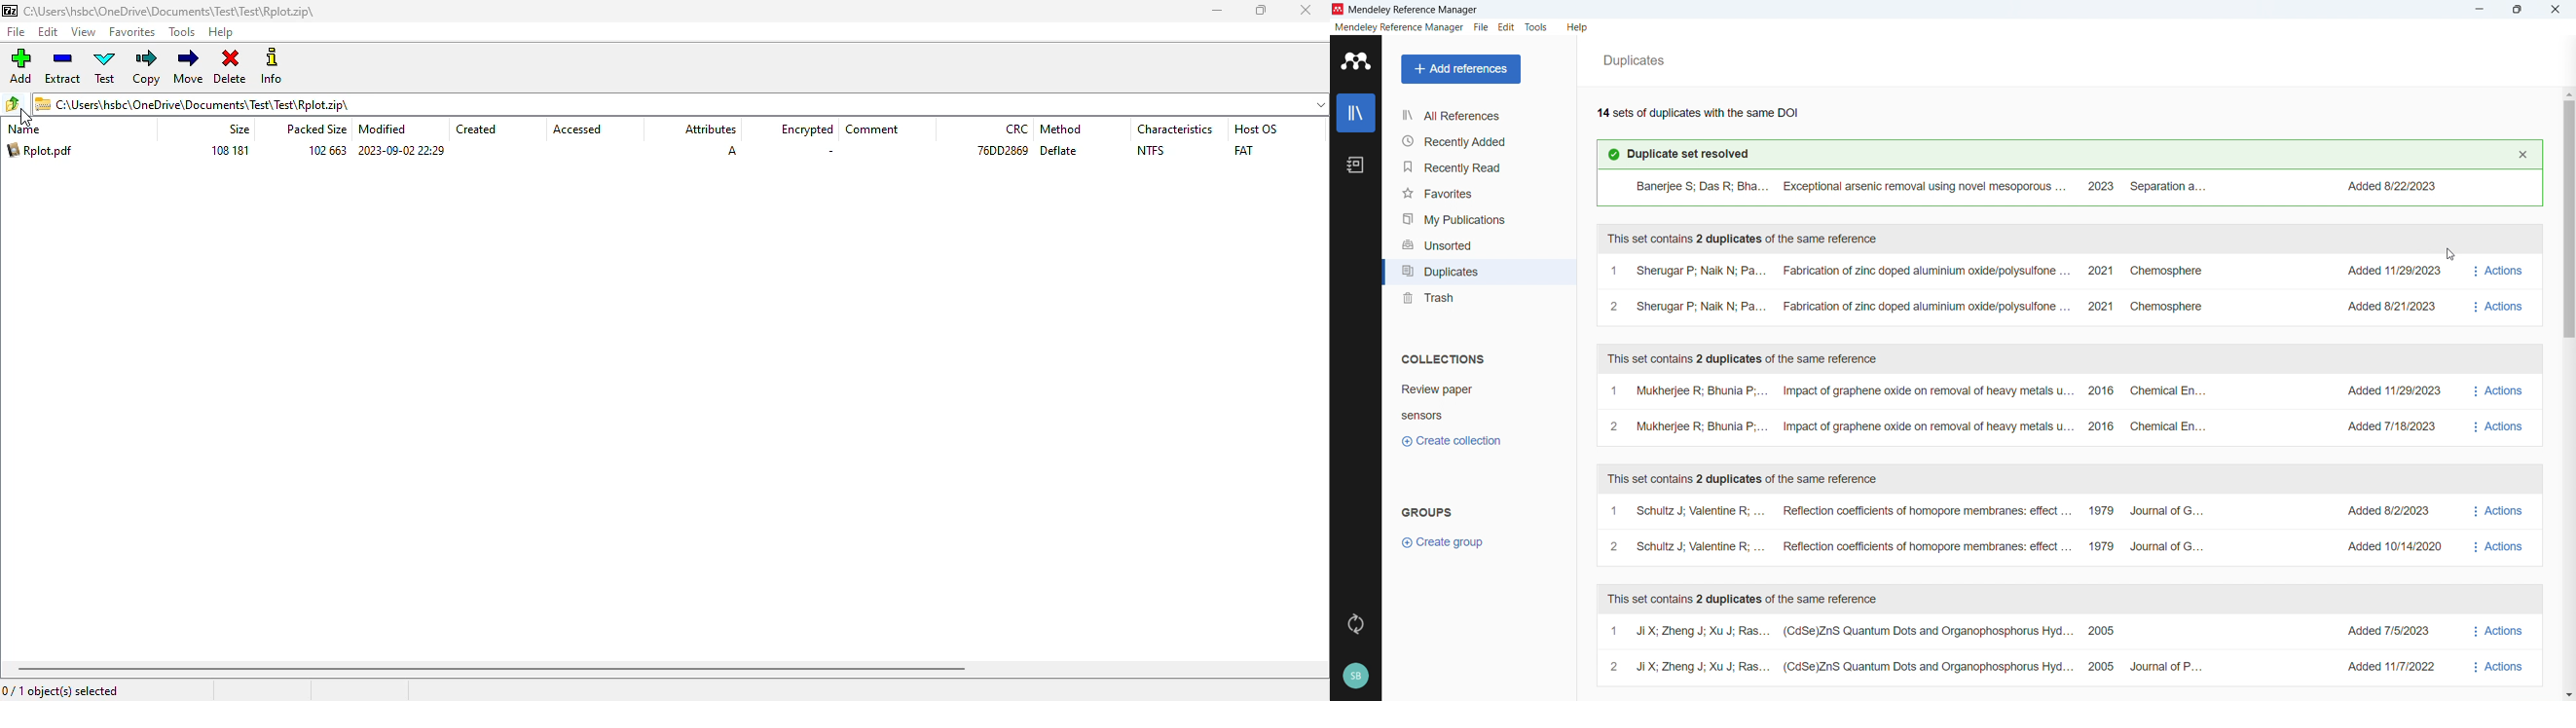 Image resolution: width=2576 pixels, height=728 pixels. Describe the element at coordinates (2570, 215) in the screenshot. I see `Vertical scroll bar` at that location.